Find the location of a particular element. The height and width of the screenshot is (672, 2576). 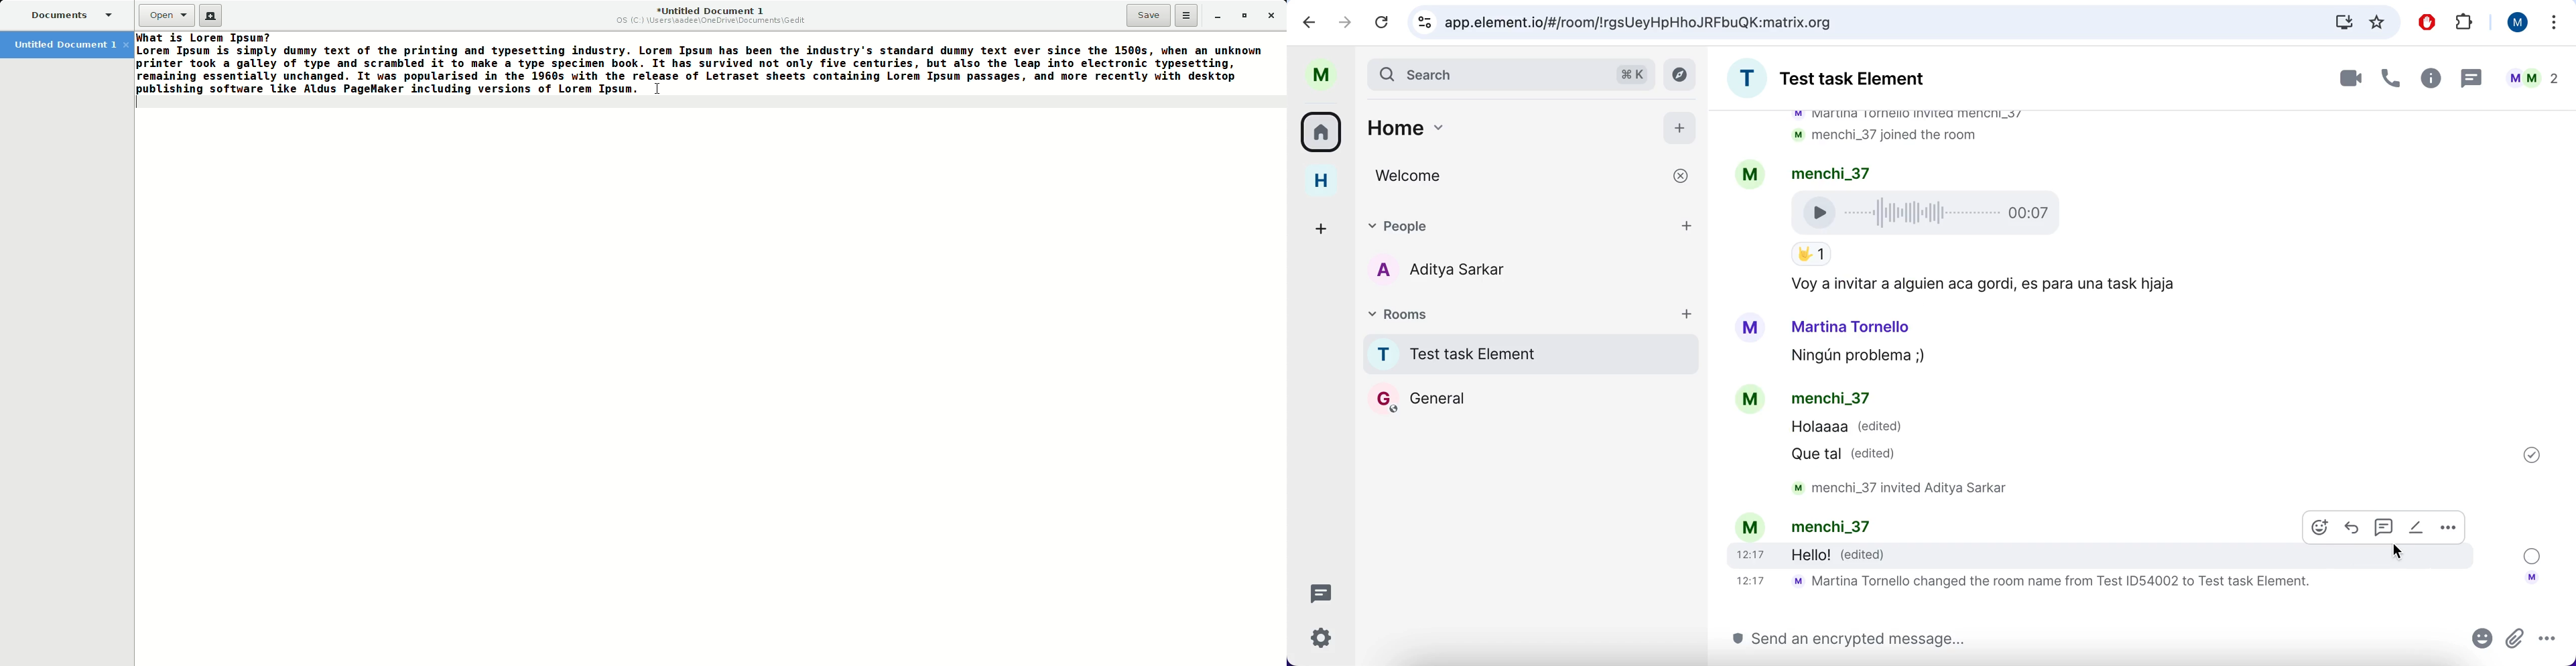

extensions is located at coordinates (2471, 22).